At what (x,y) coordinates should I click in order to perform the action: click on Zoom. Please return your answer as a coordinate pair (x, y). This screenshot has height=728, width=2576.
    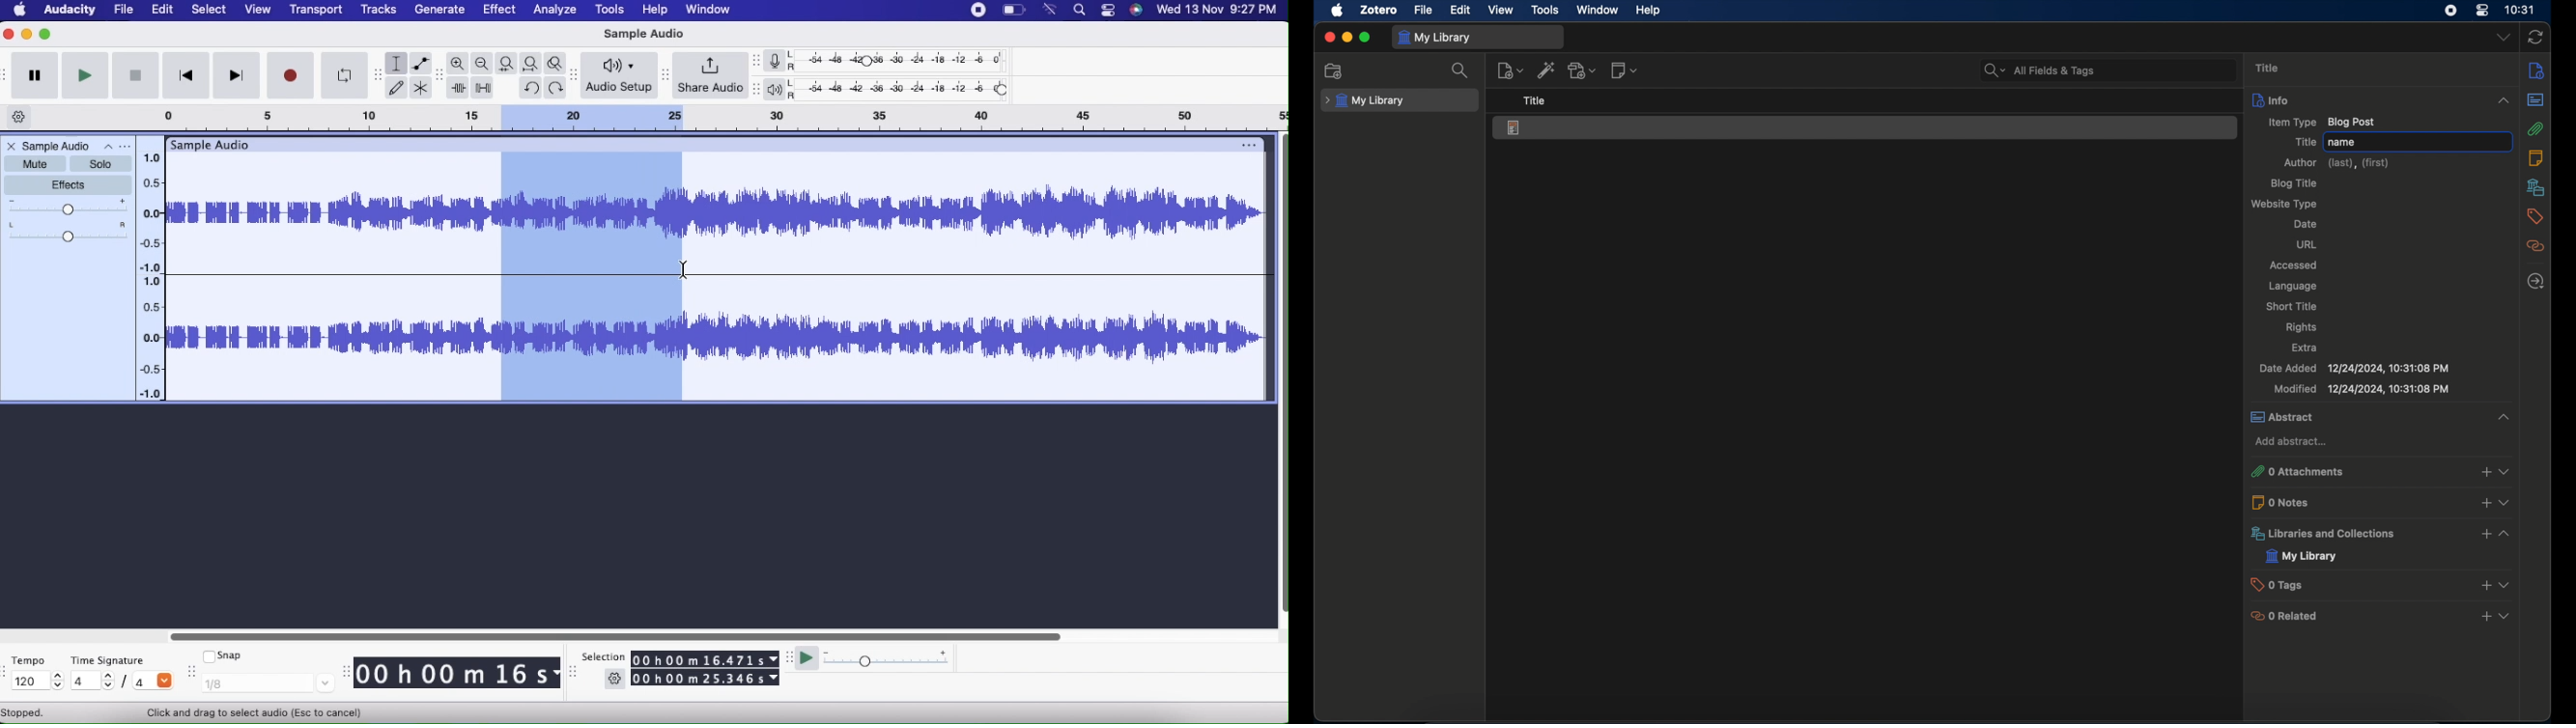
    Looking at the image, I should click on (459, 64).